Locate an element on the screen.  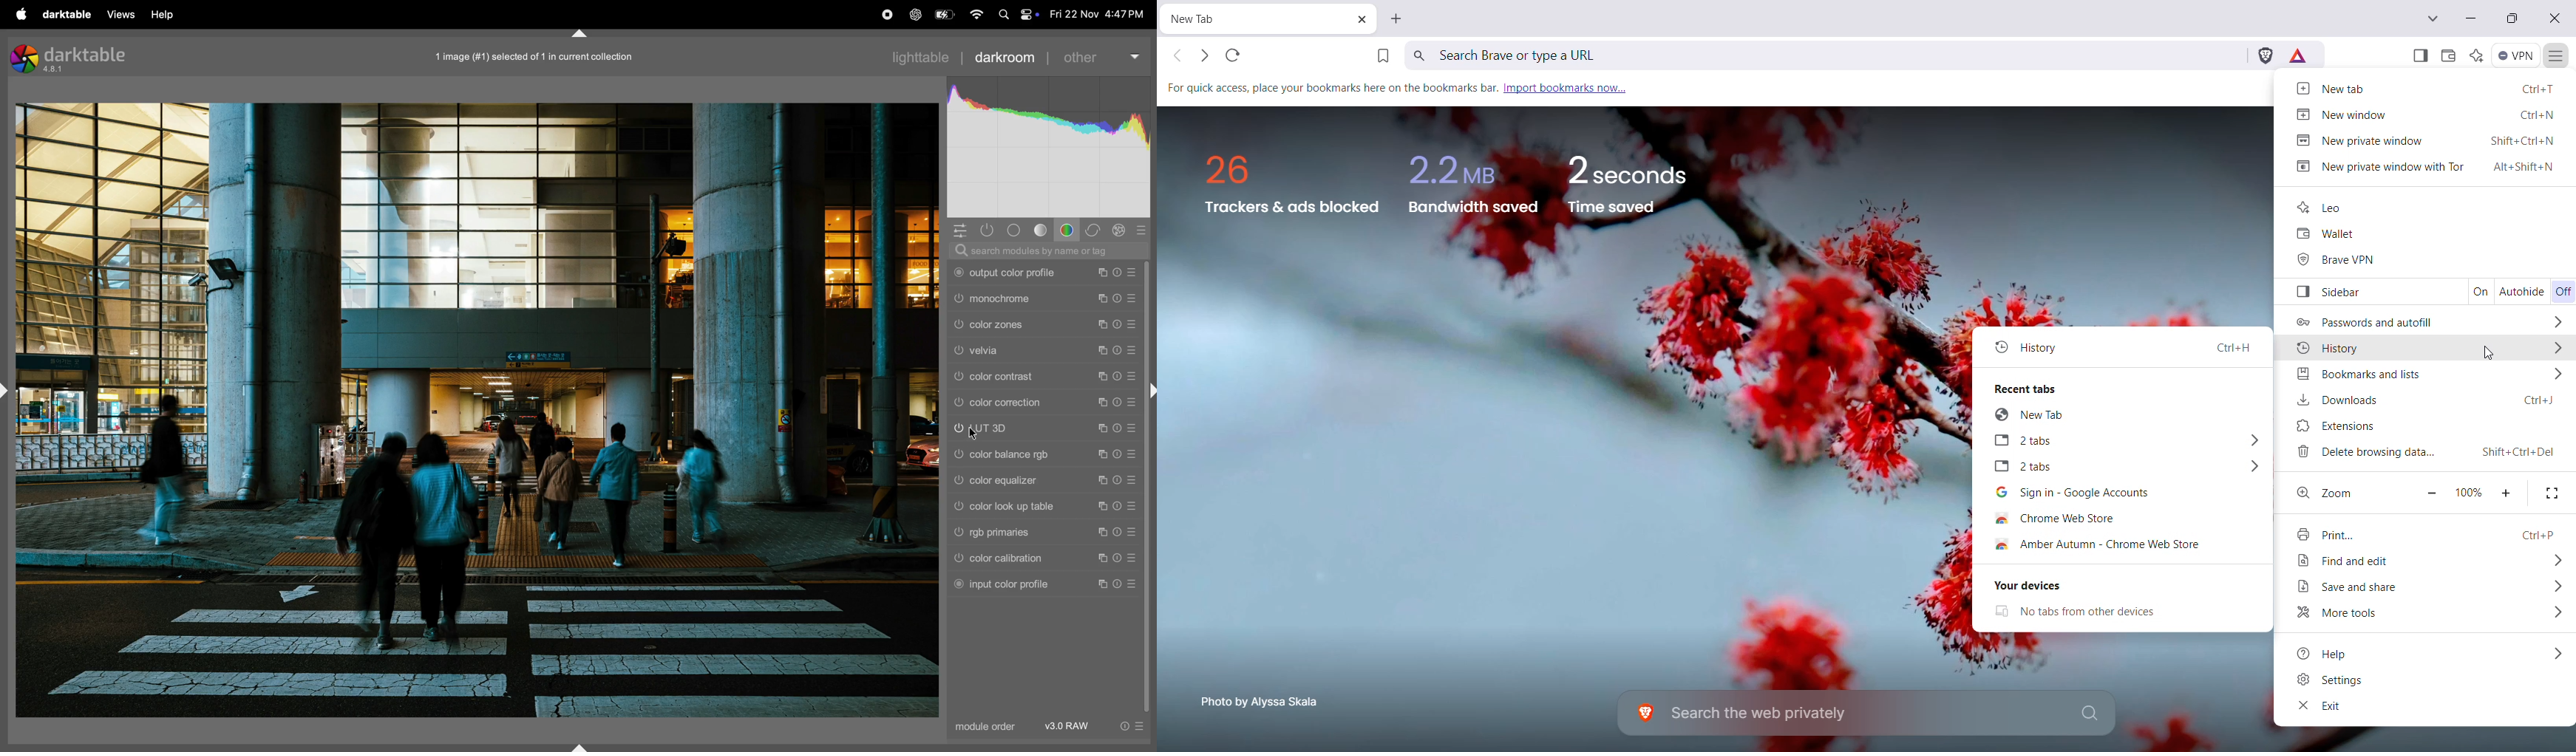
Fullscreen is located at coordinates (2552, 493).